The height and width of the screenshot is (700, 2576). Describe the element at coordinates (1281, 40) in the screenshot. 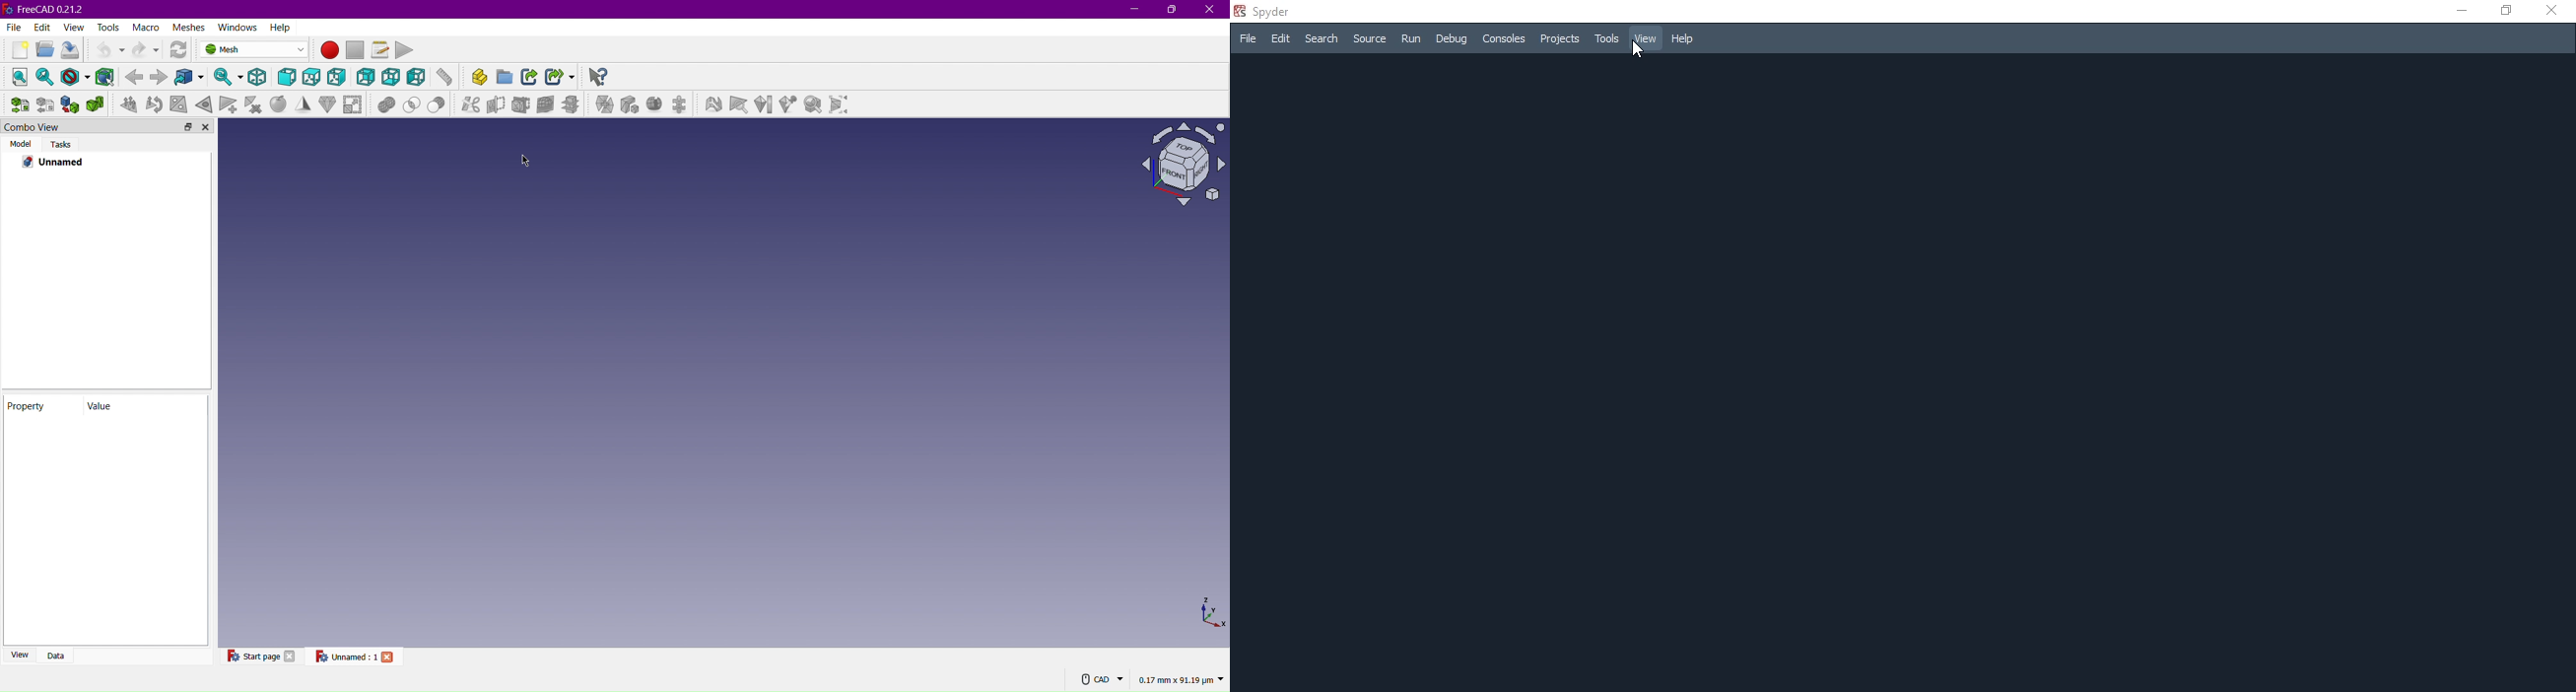

I see `Edit` at that location.